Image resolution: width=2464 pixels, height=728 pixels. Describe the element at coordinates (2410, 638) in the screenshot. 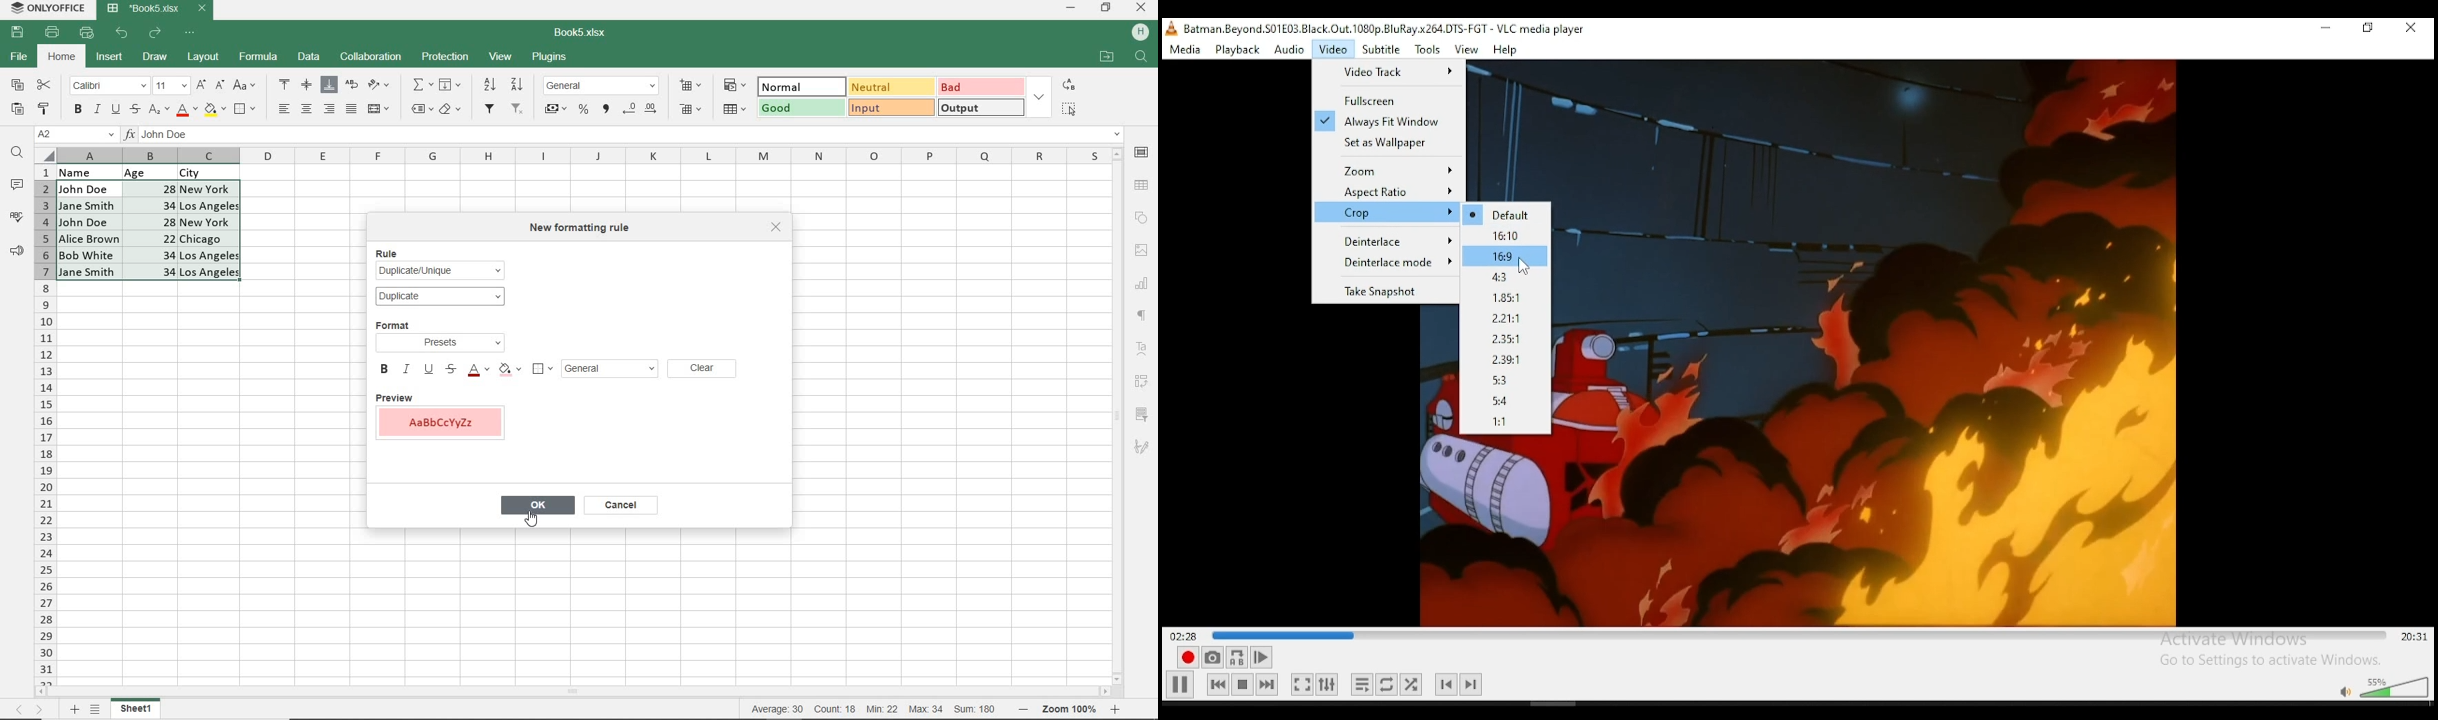

I see `remainig/total time` at that location.